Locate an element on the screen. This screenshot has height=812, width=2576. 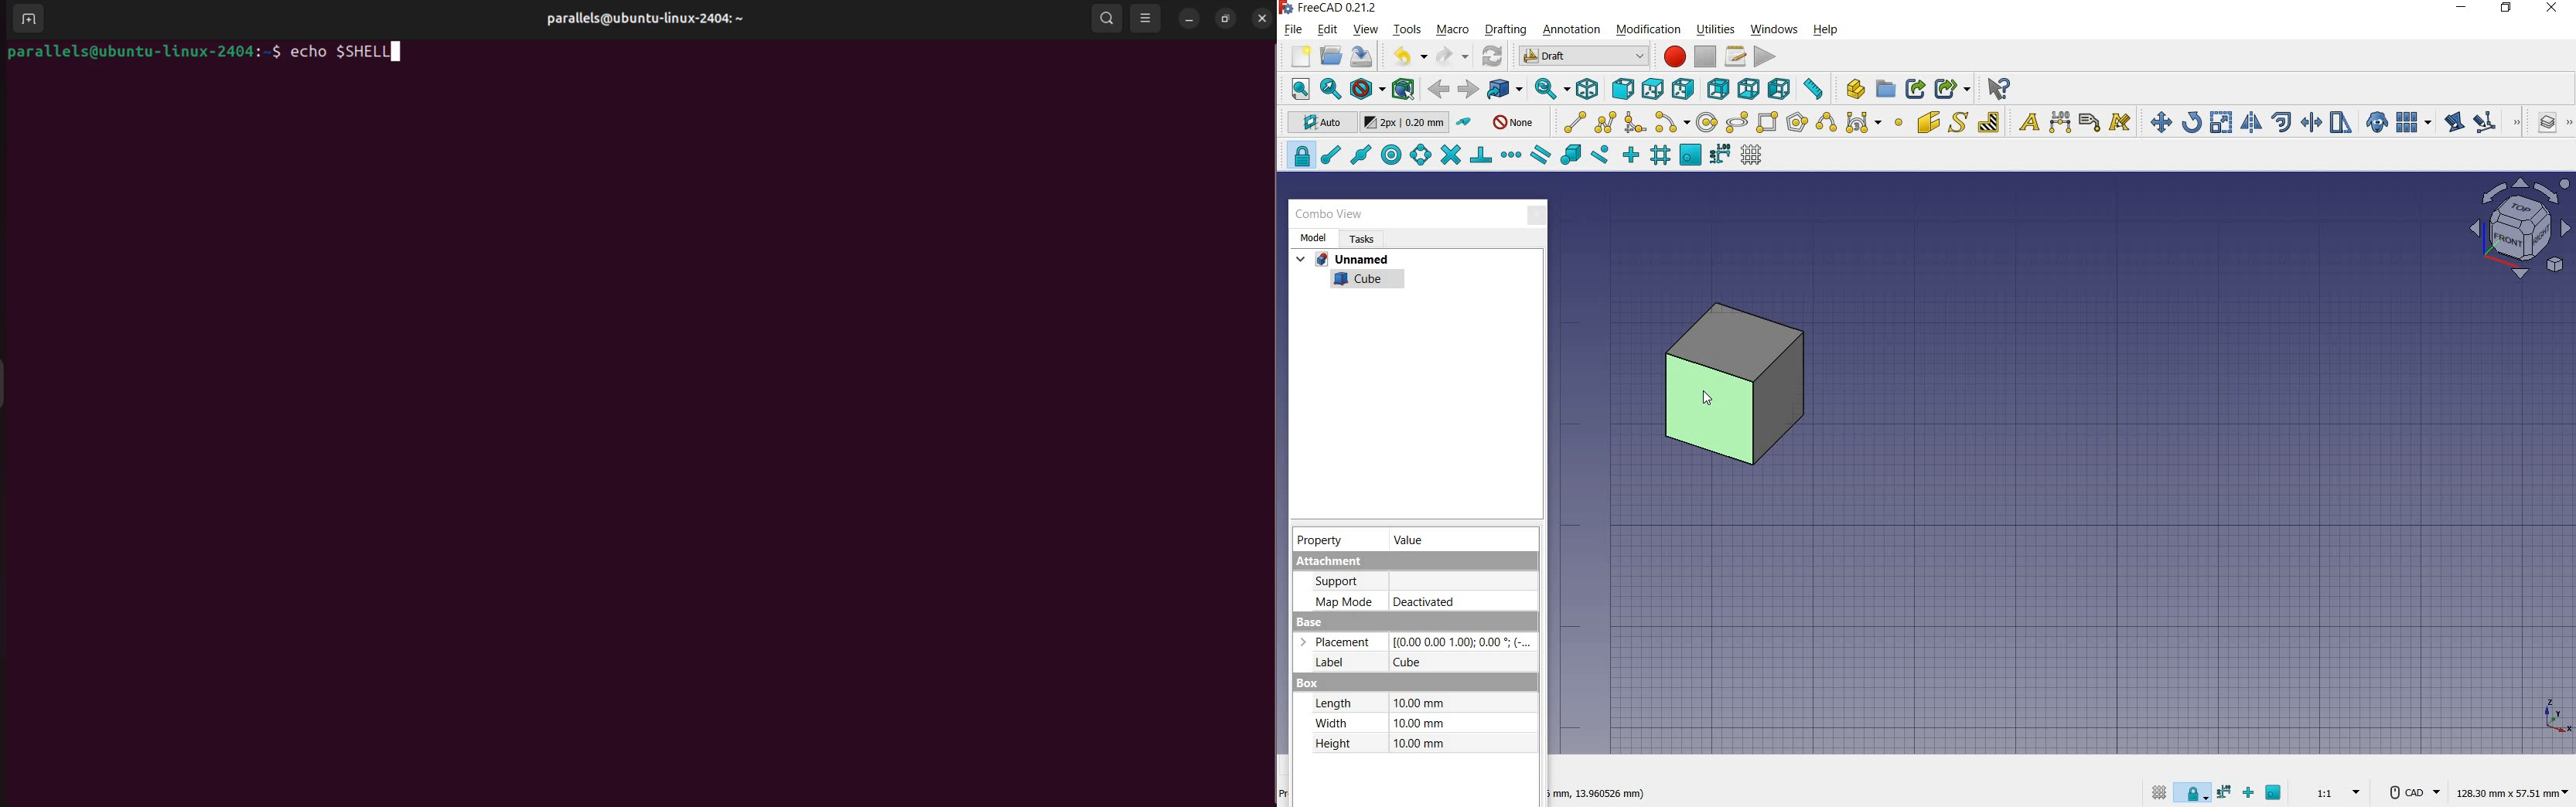
resize is located at coordinates (1226, 17).